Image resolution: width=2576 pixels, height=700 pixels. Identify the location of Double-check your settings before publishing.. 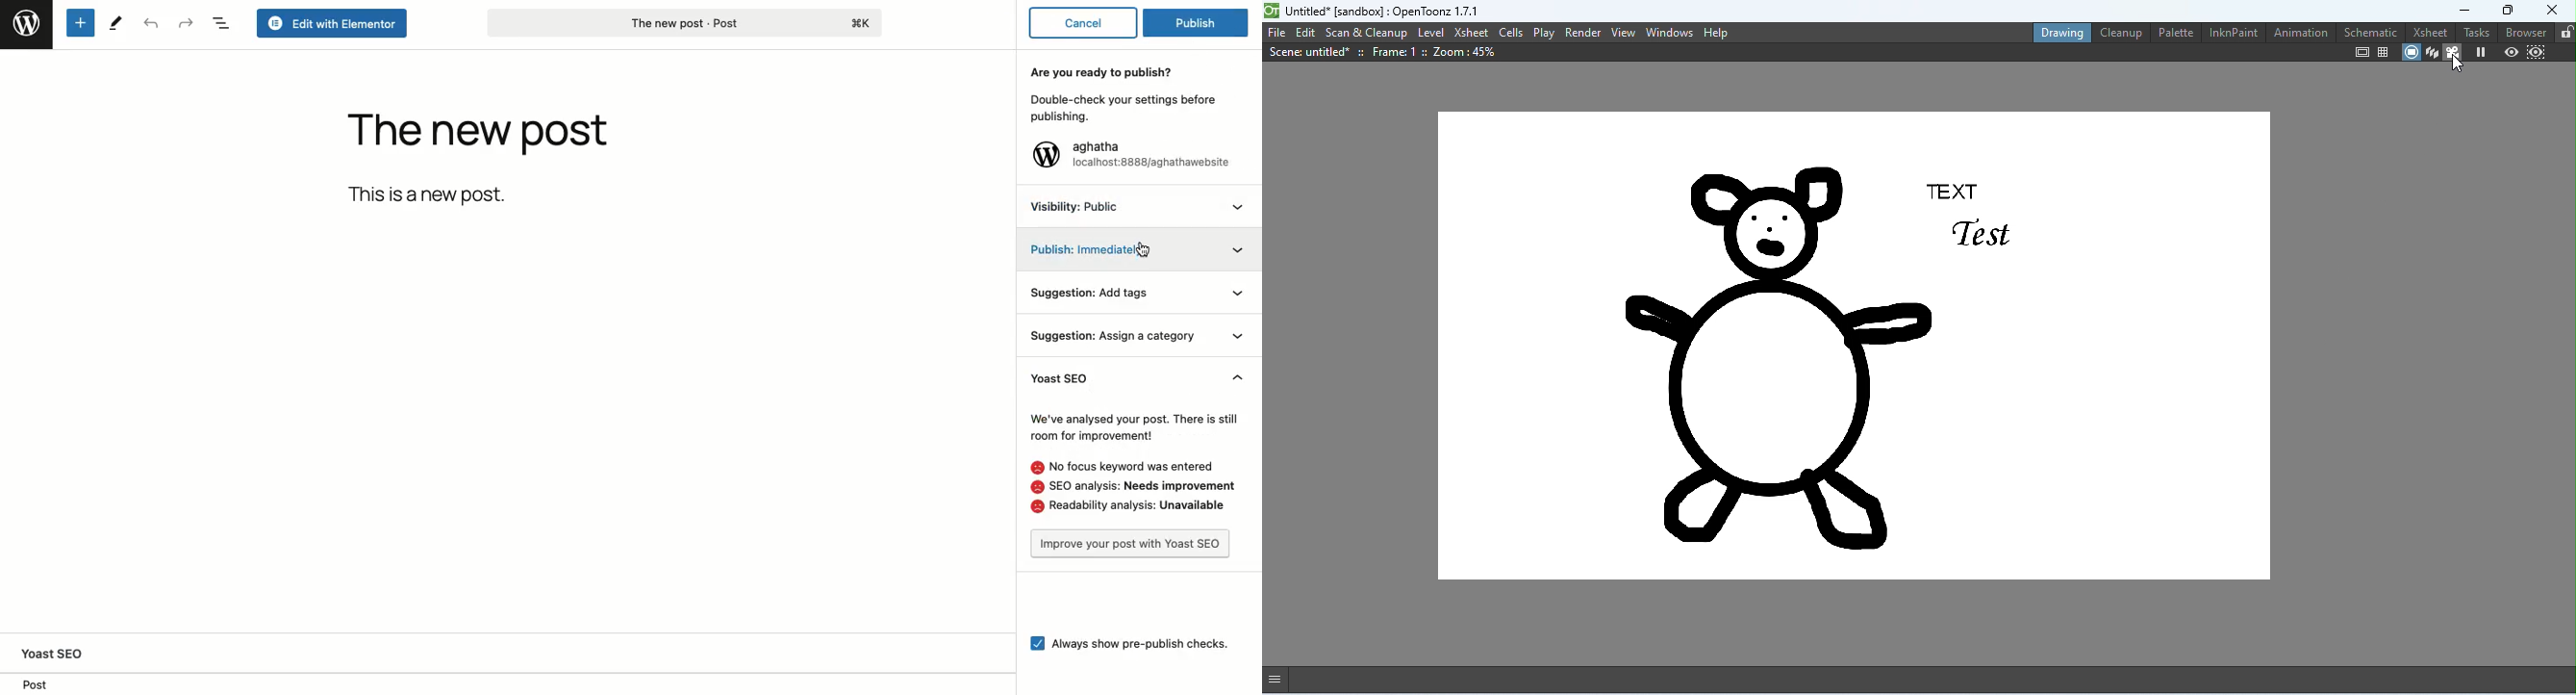
(1124, 109).